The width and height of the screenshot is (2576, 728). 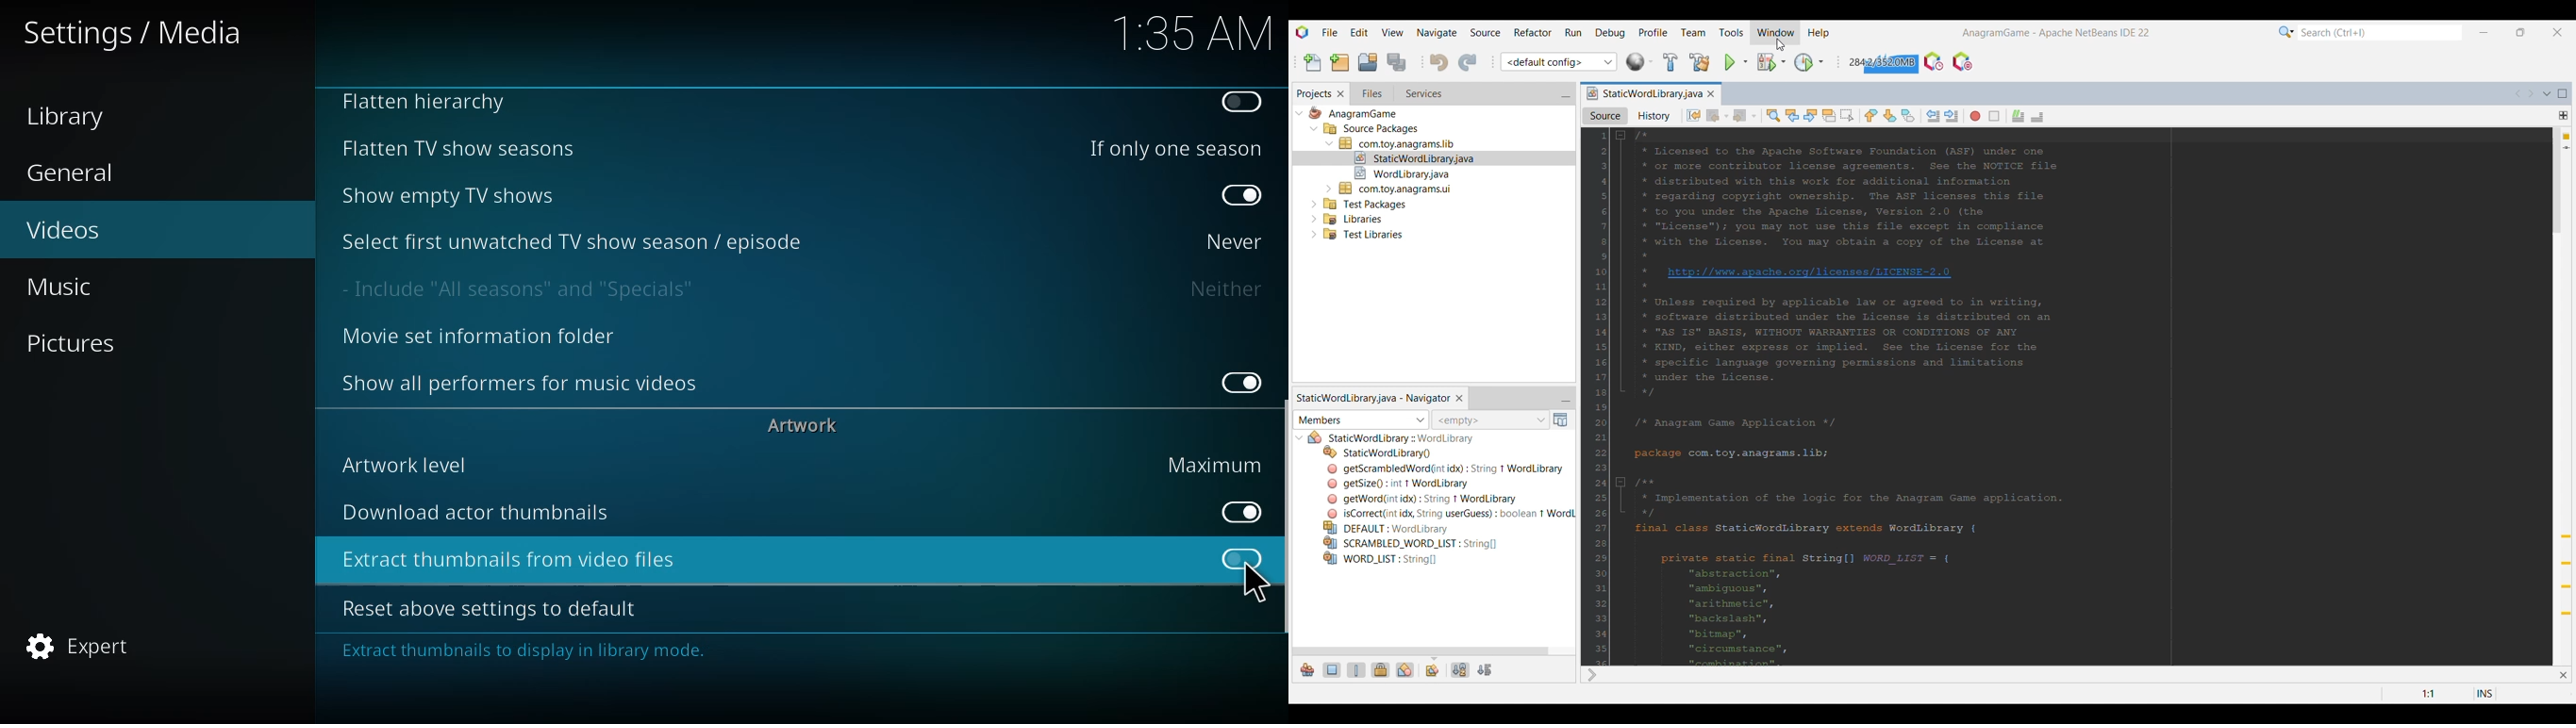 I want to click on New file, so click(x=1313, y=63).